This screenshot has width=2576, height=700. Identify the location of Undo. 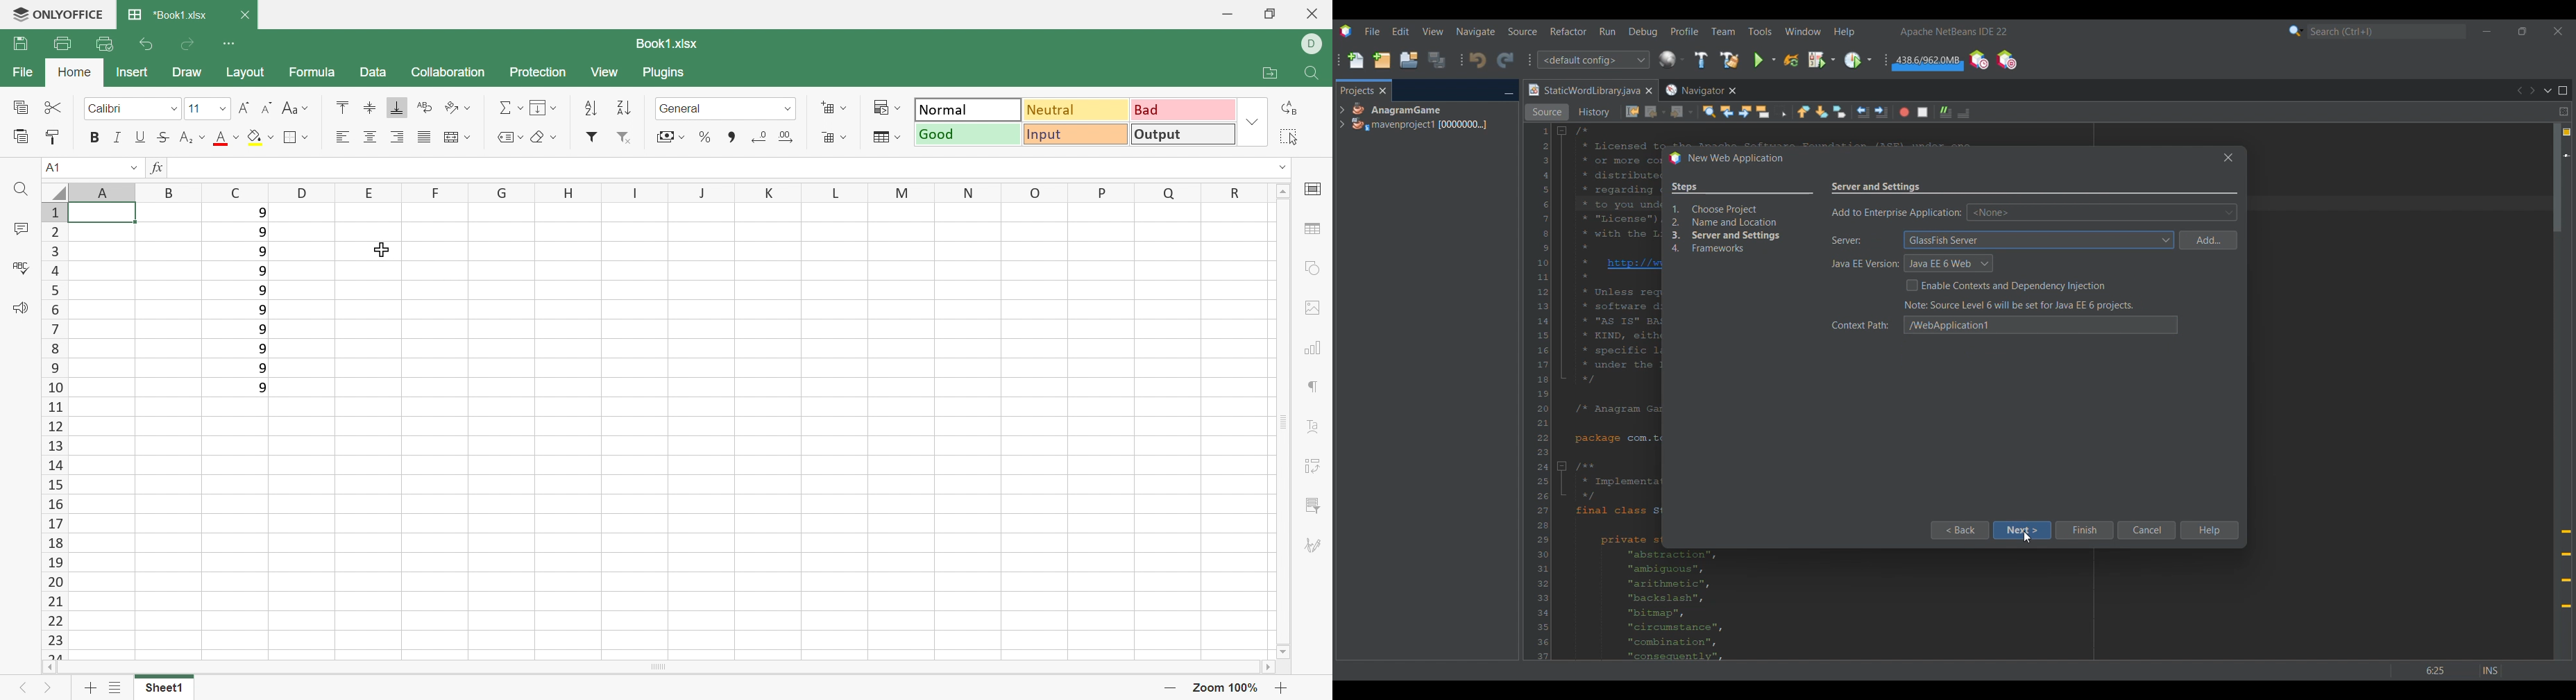
(149, 45).